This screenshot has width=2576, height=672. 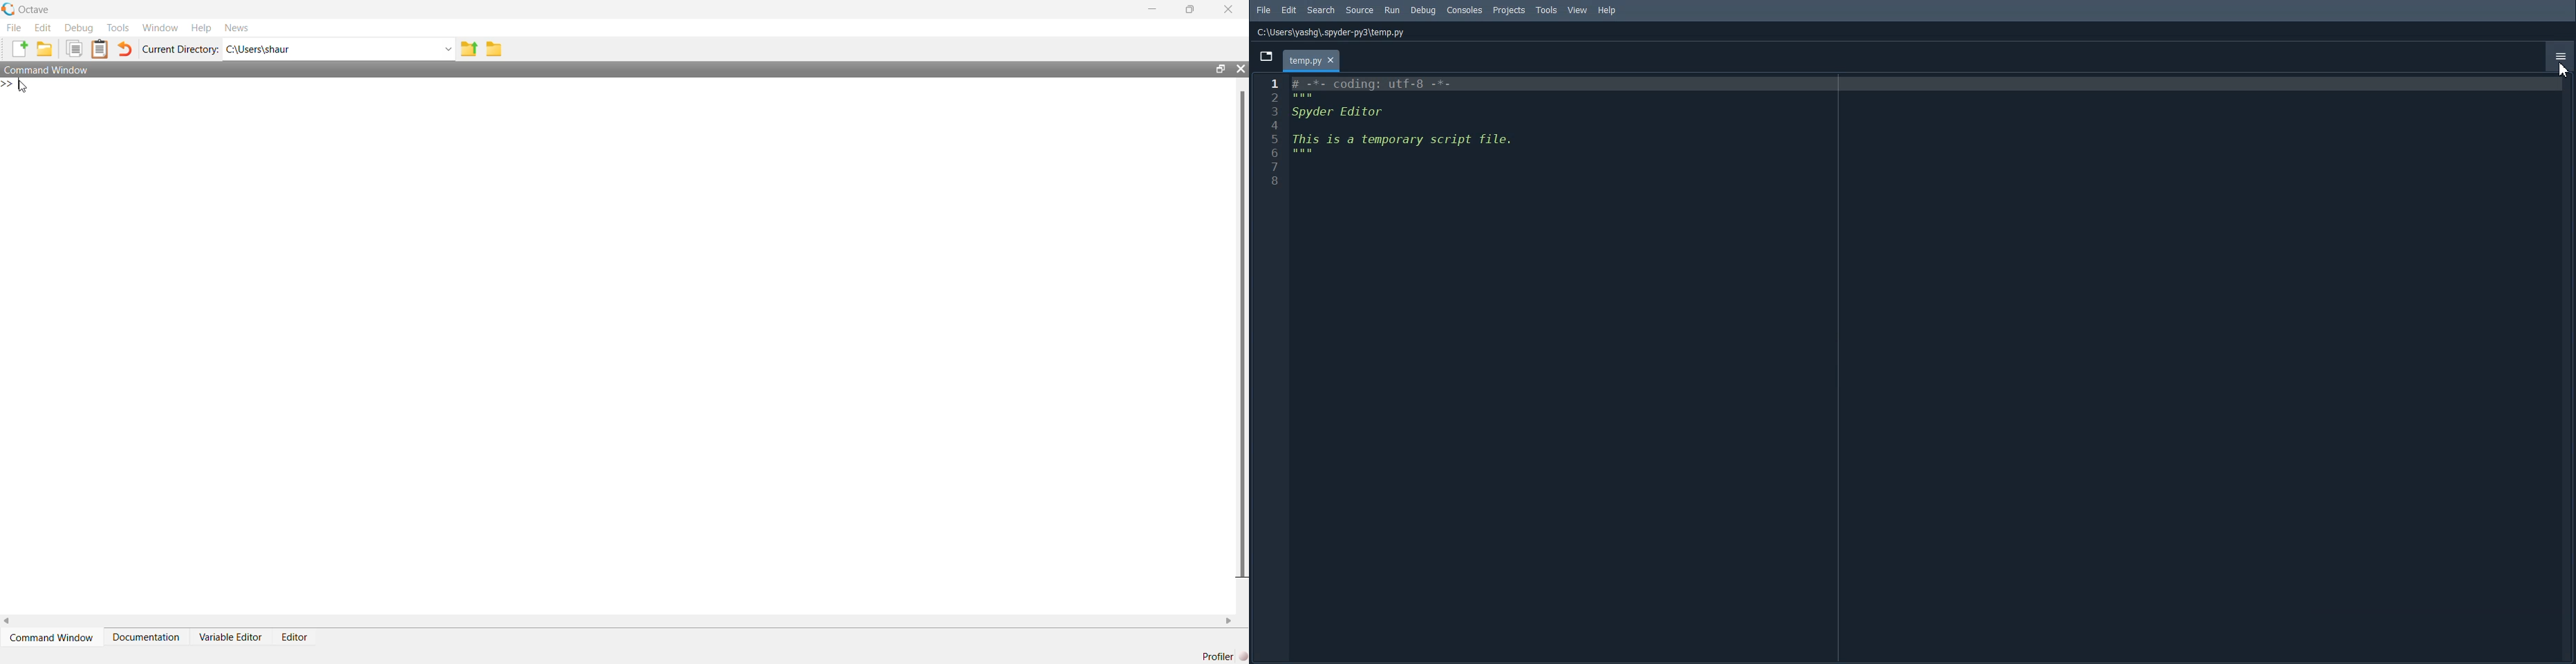 What do you see at coordinates (2560, 56) in the screenshot?
I see `Option` at bounding box center [2560, 56].